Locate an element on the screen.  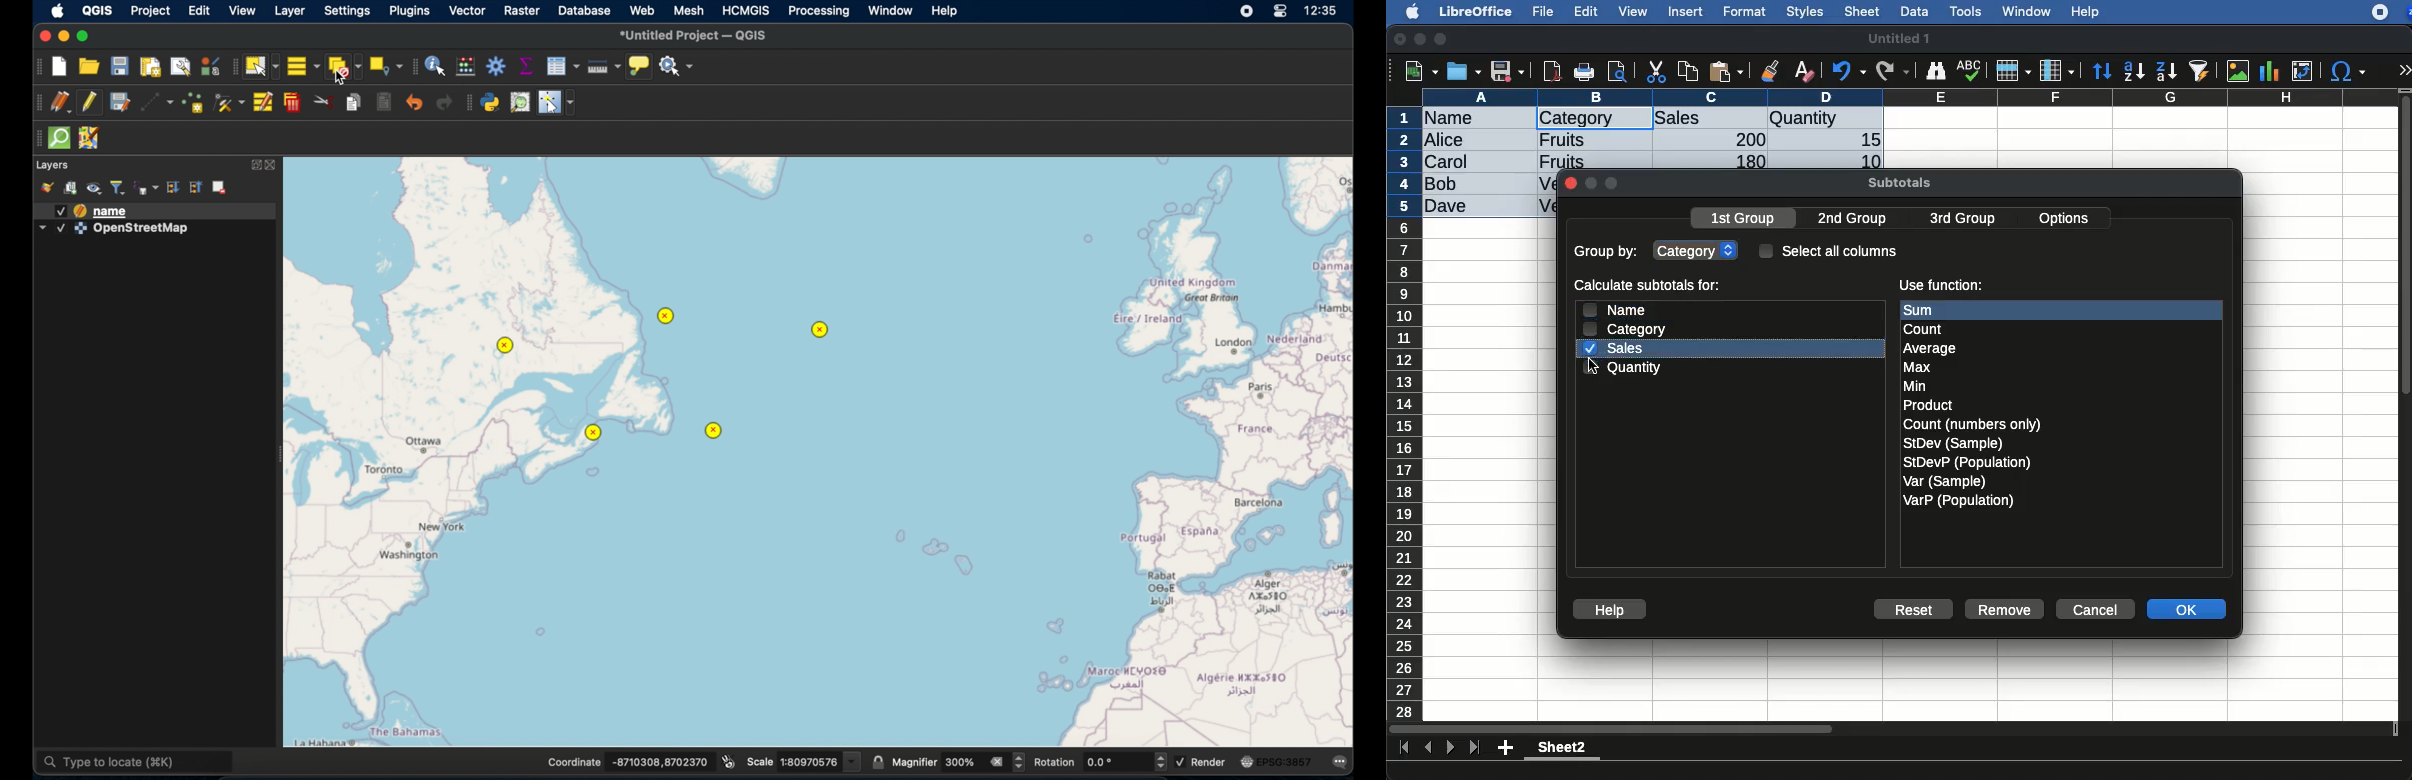
delete selected  is located at coordinates (292, 103).